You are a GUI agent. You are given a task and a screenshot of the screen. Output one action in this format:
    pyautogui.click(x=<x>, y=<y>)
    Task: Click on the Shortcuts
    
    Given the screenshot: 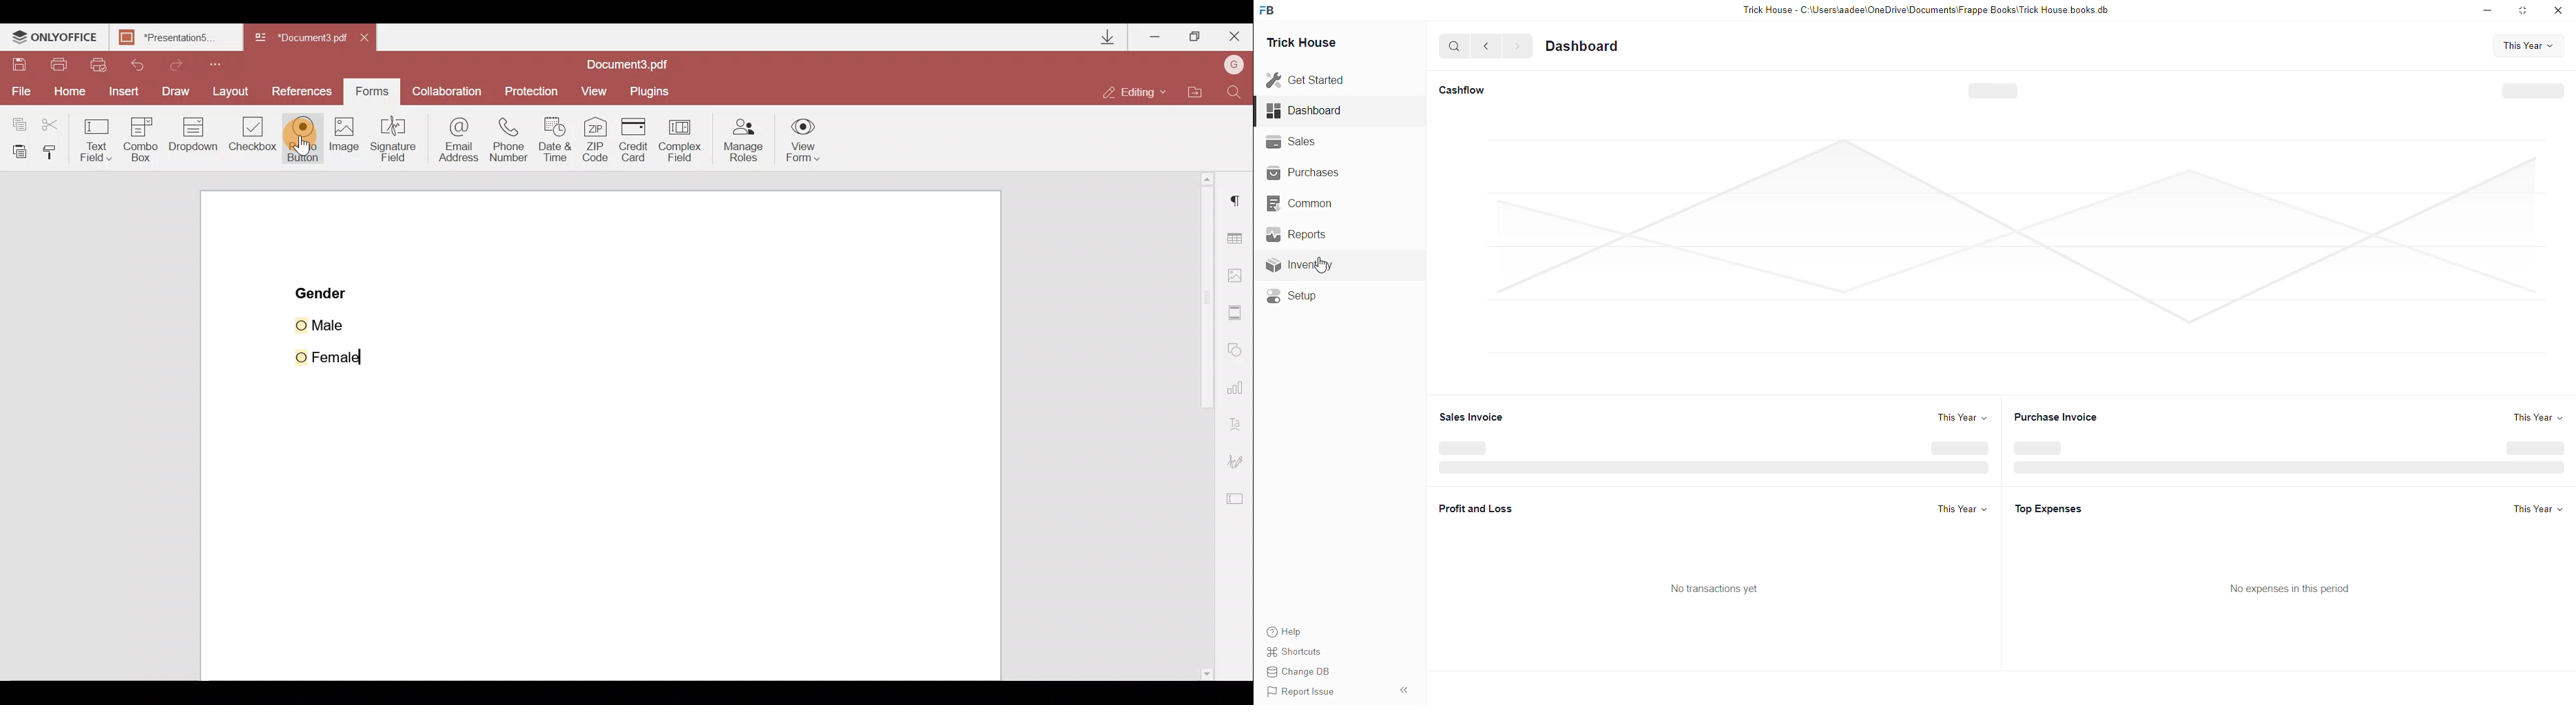 What is the action you would take?
    pyautogui.click(x=1300, y=653)
    